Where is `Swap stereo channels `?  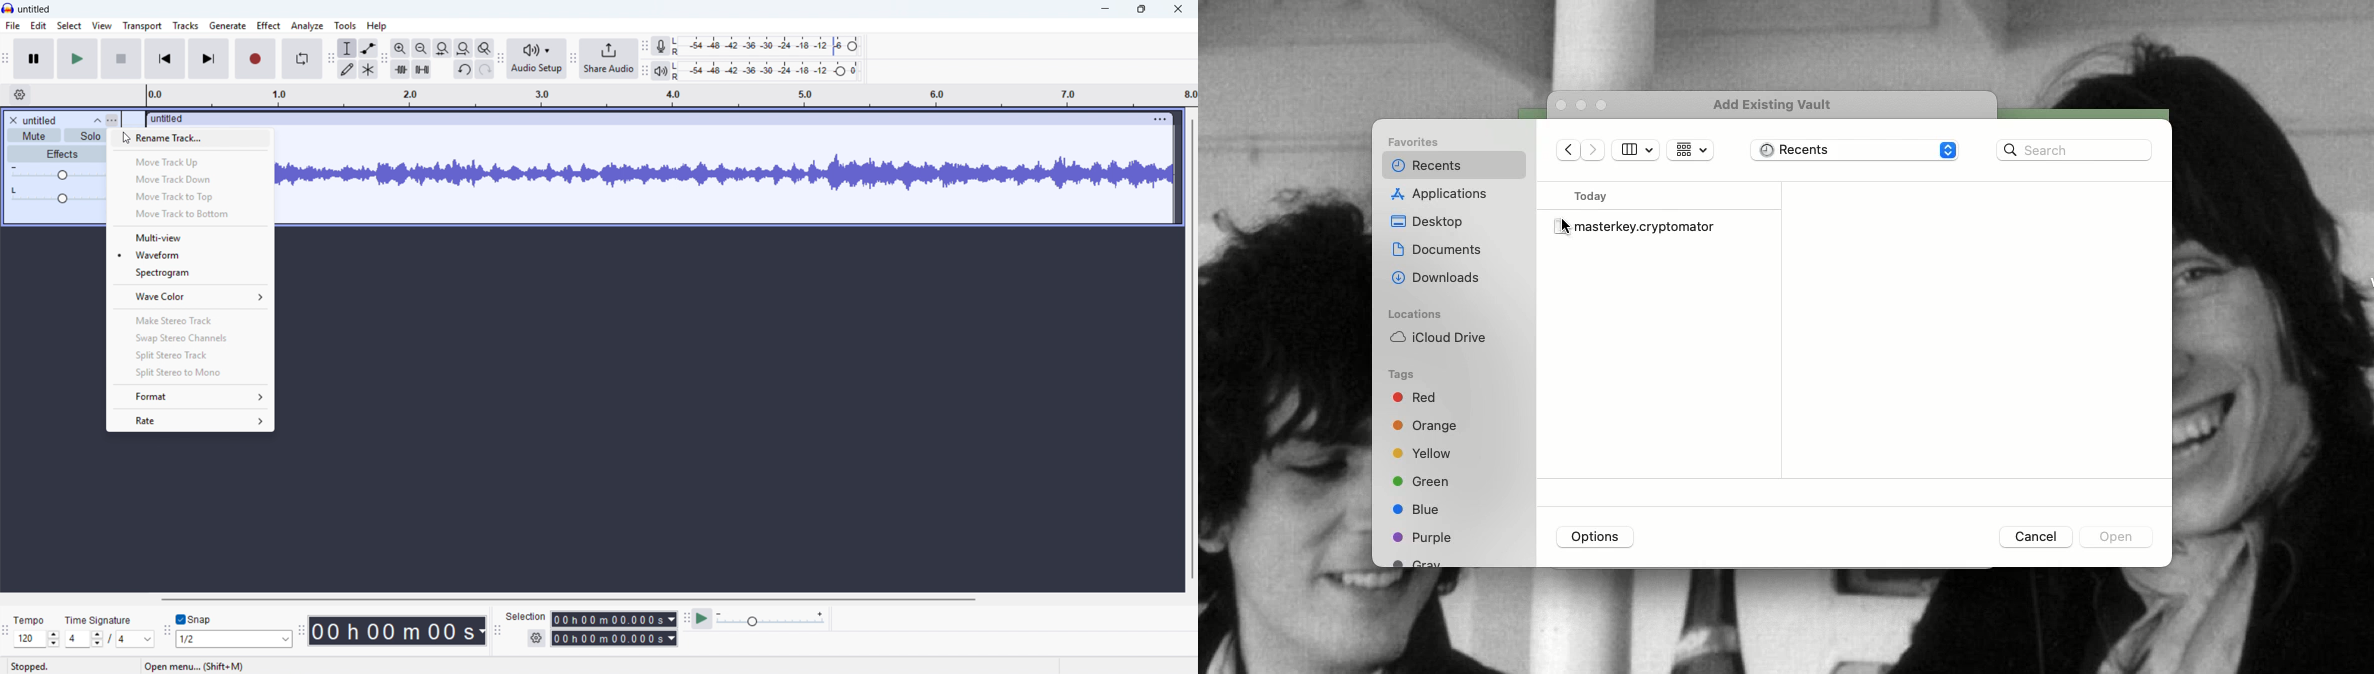 Swap stereo channels  is located at coordinates (191, 338).